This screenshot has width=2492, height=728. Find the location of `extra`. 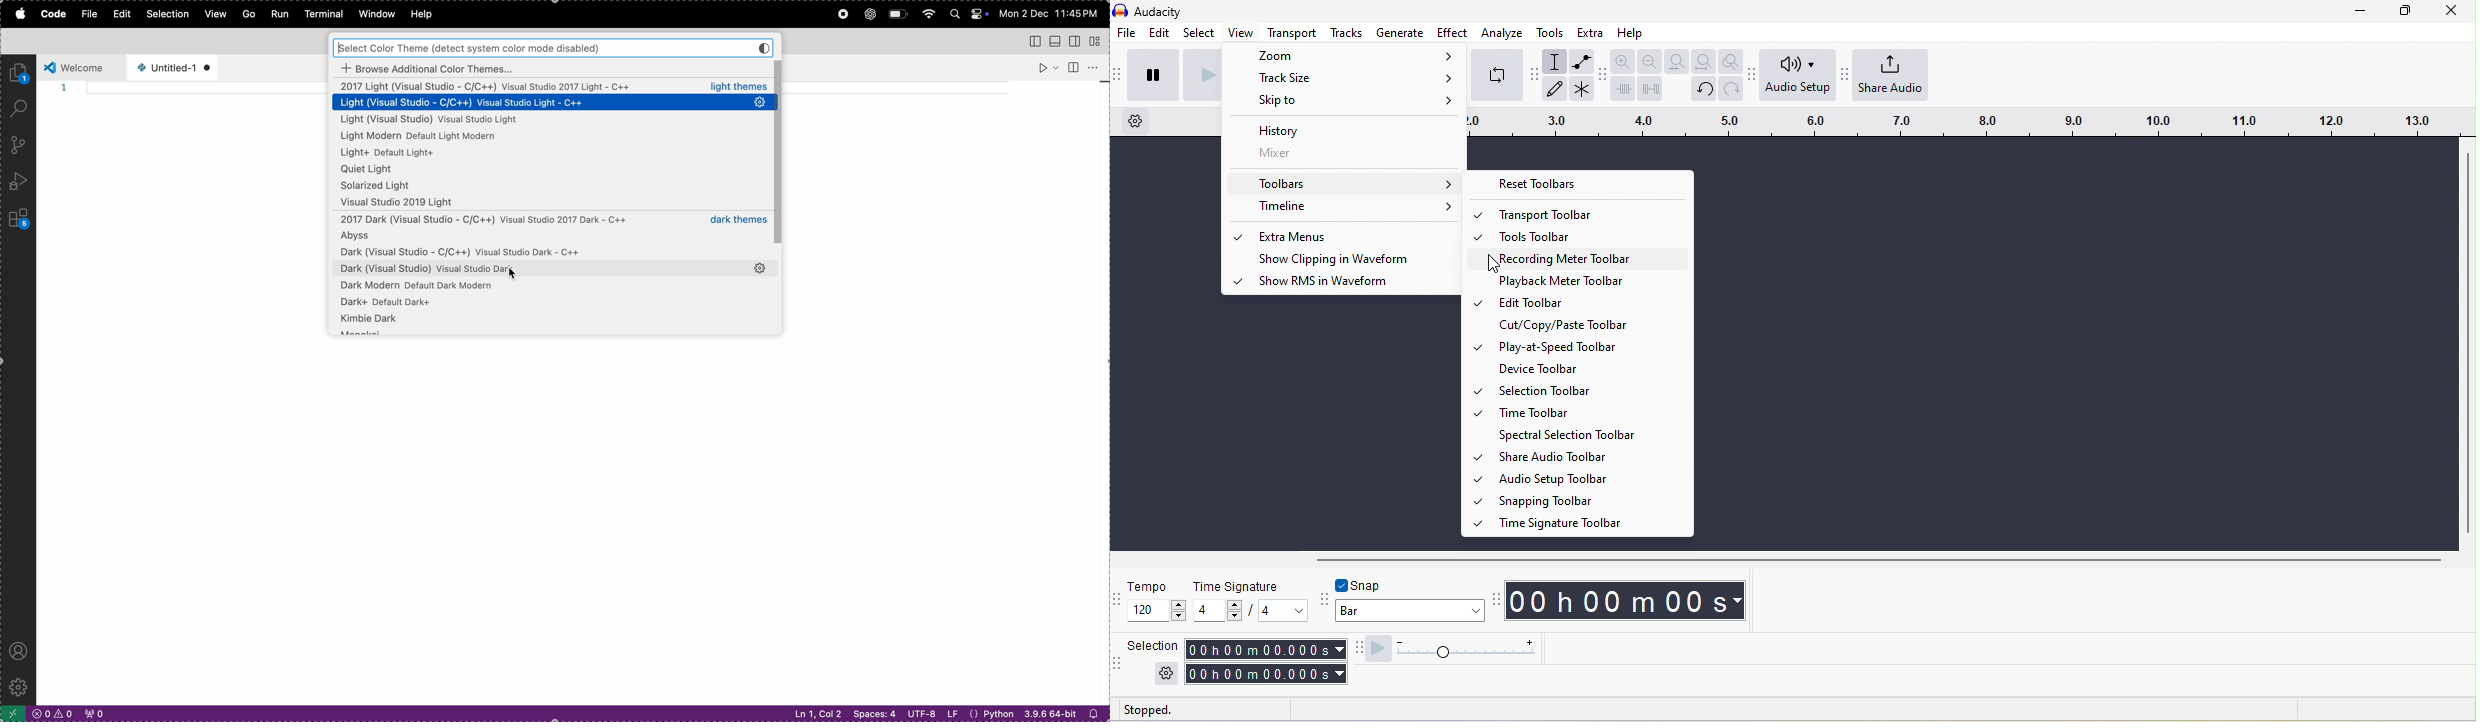

extra is located at coordinates (1590, 32).